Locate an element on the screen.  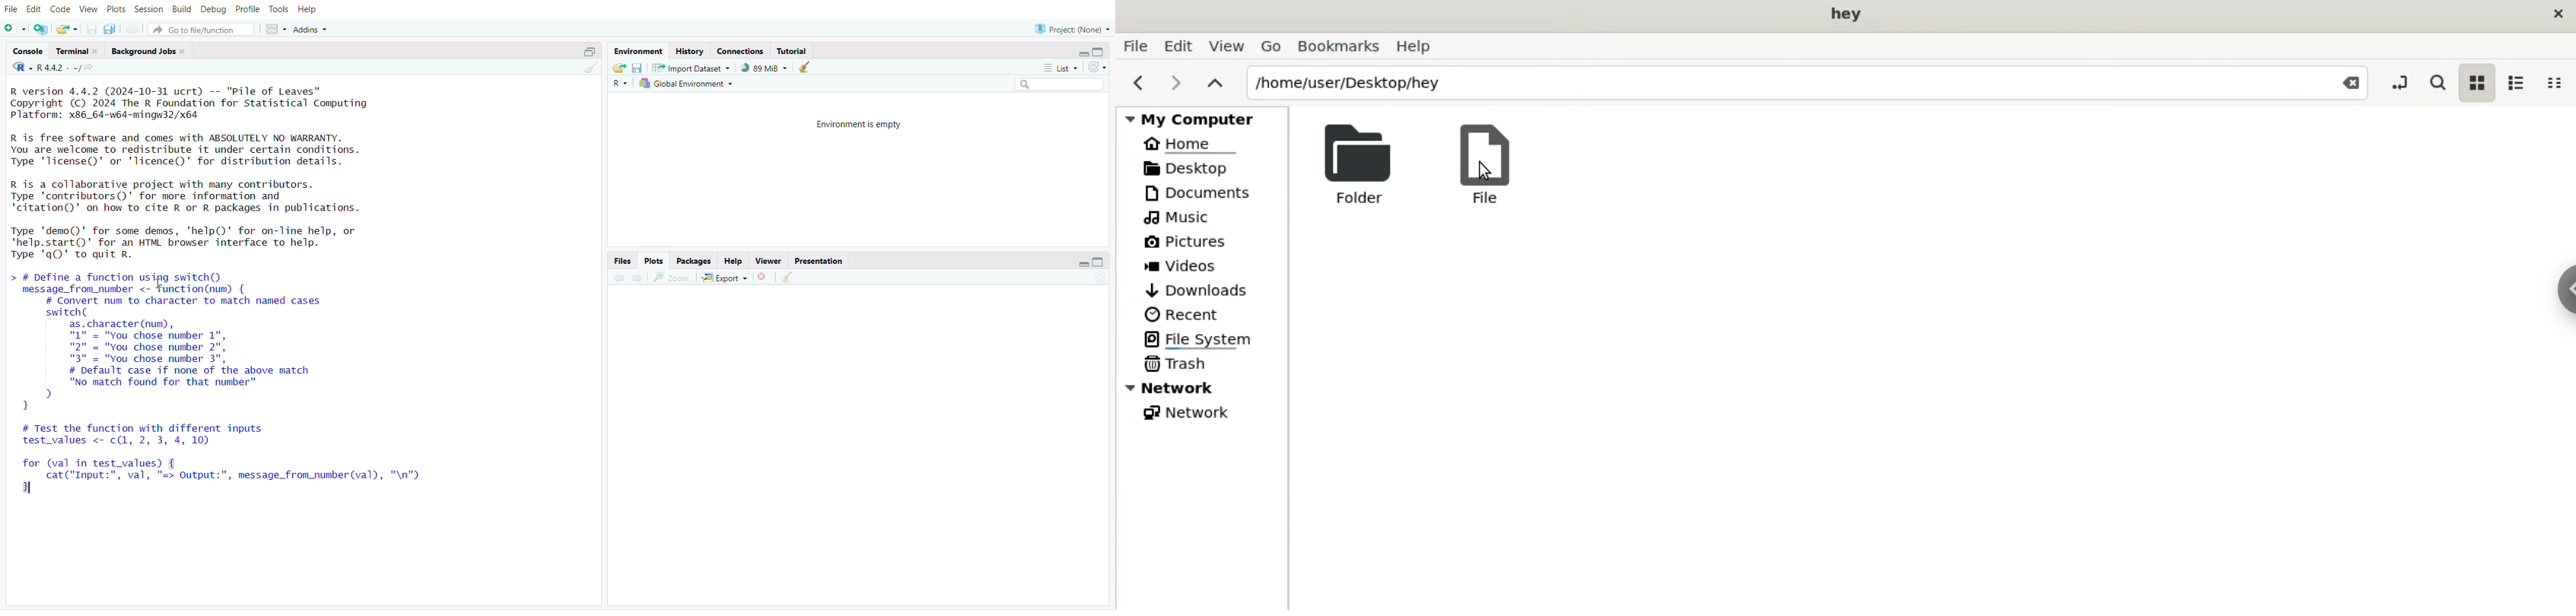
Session is located at coordinates (150, 9).